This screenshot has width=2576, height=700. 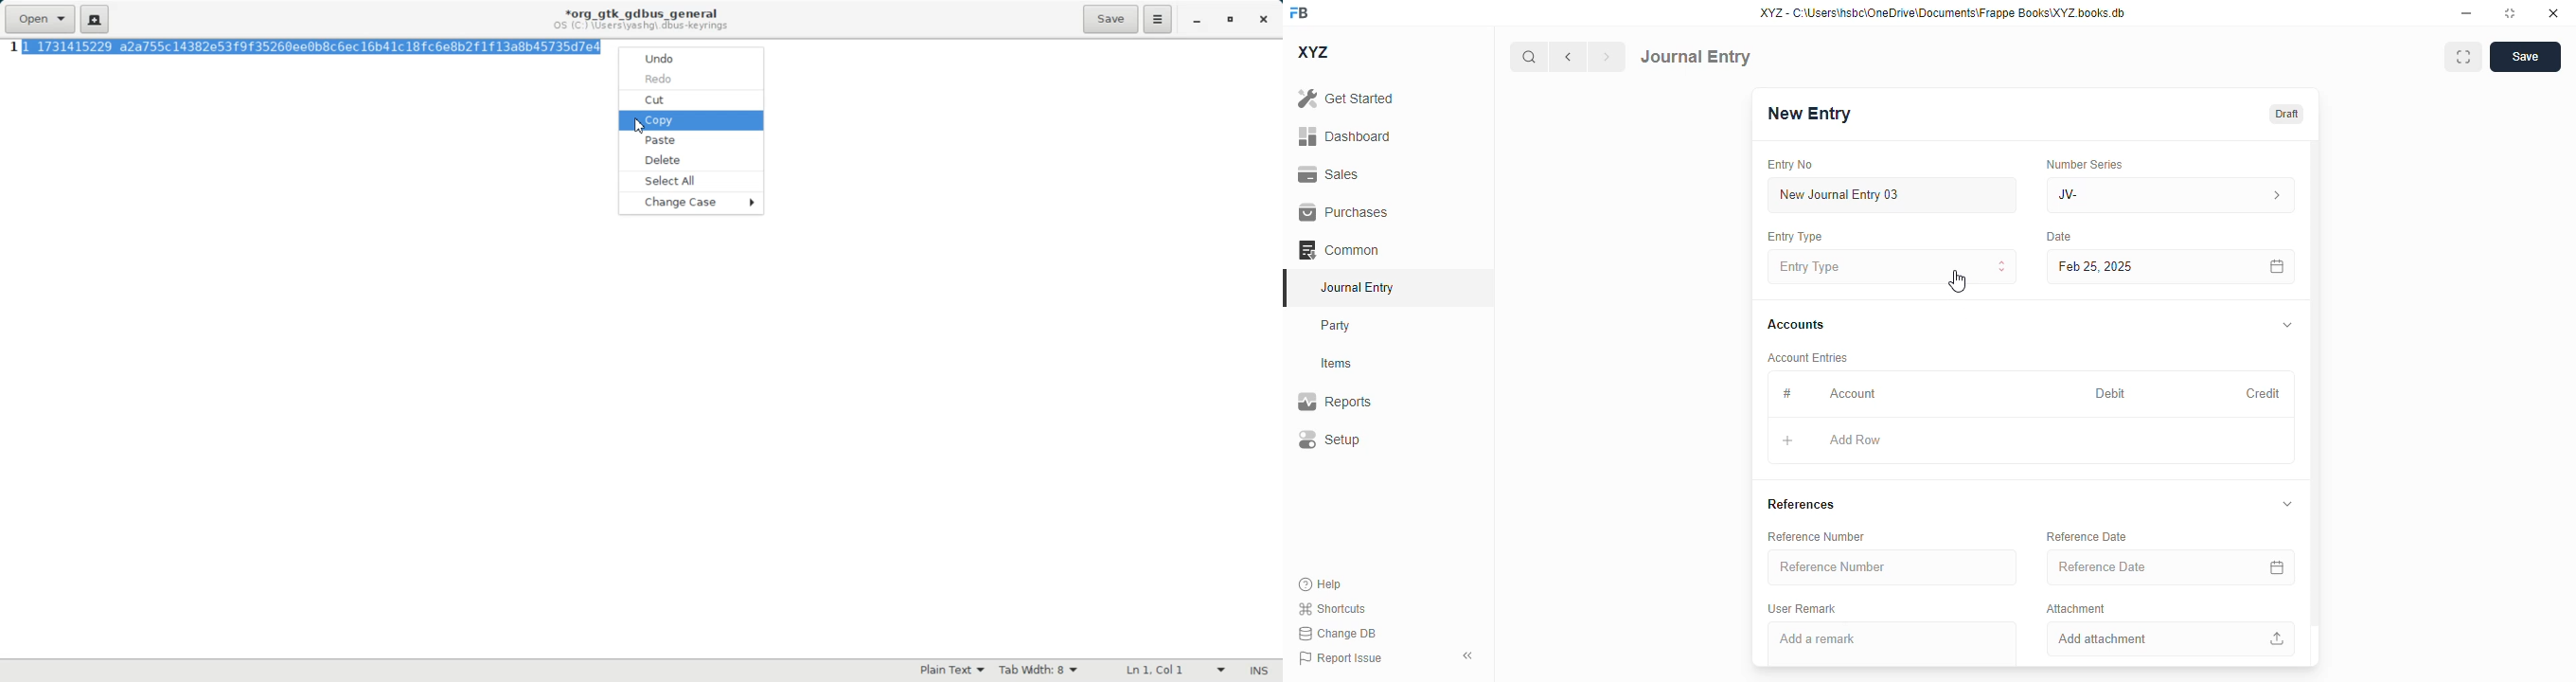 What do you see at coordinates (2464, 57) in the screenshot?
I see `toggle between form and full width` at bounding box center [2464, 57].